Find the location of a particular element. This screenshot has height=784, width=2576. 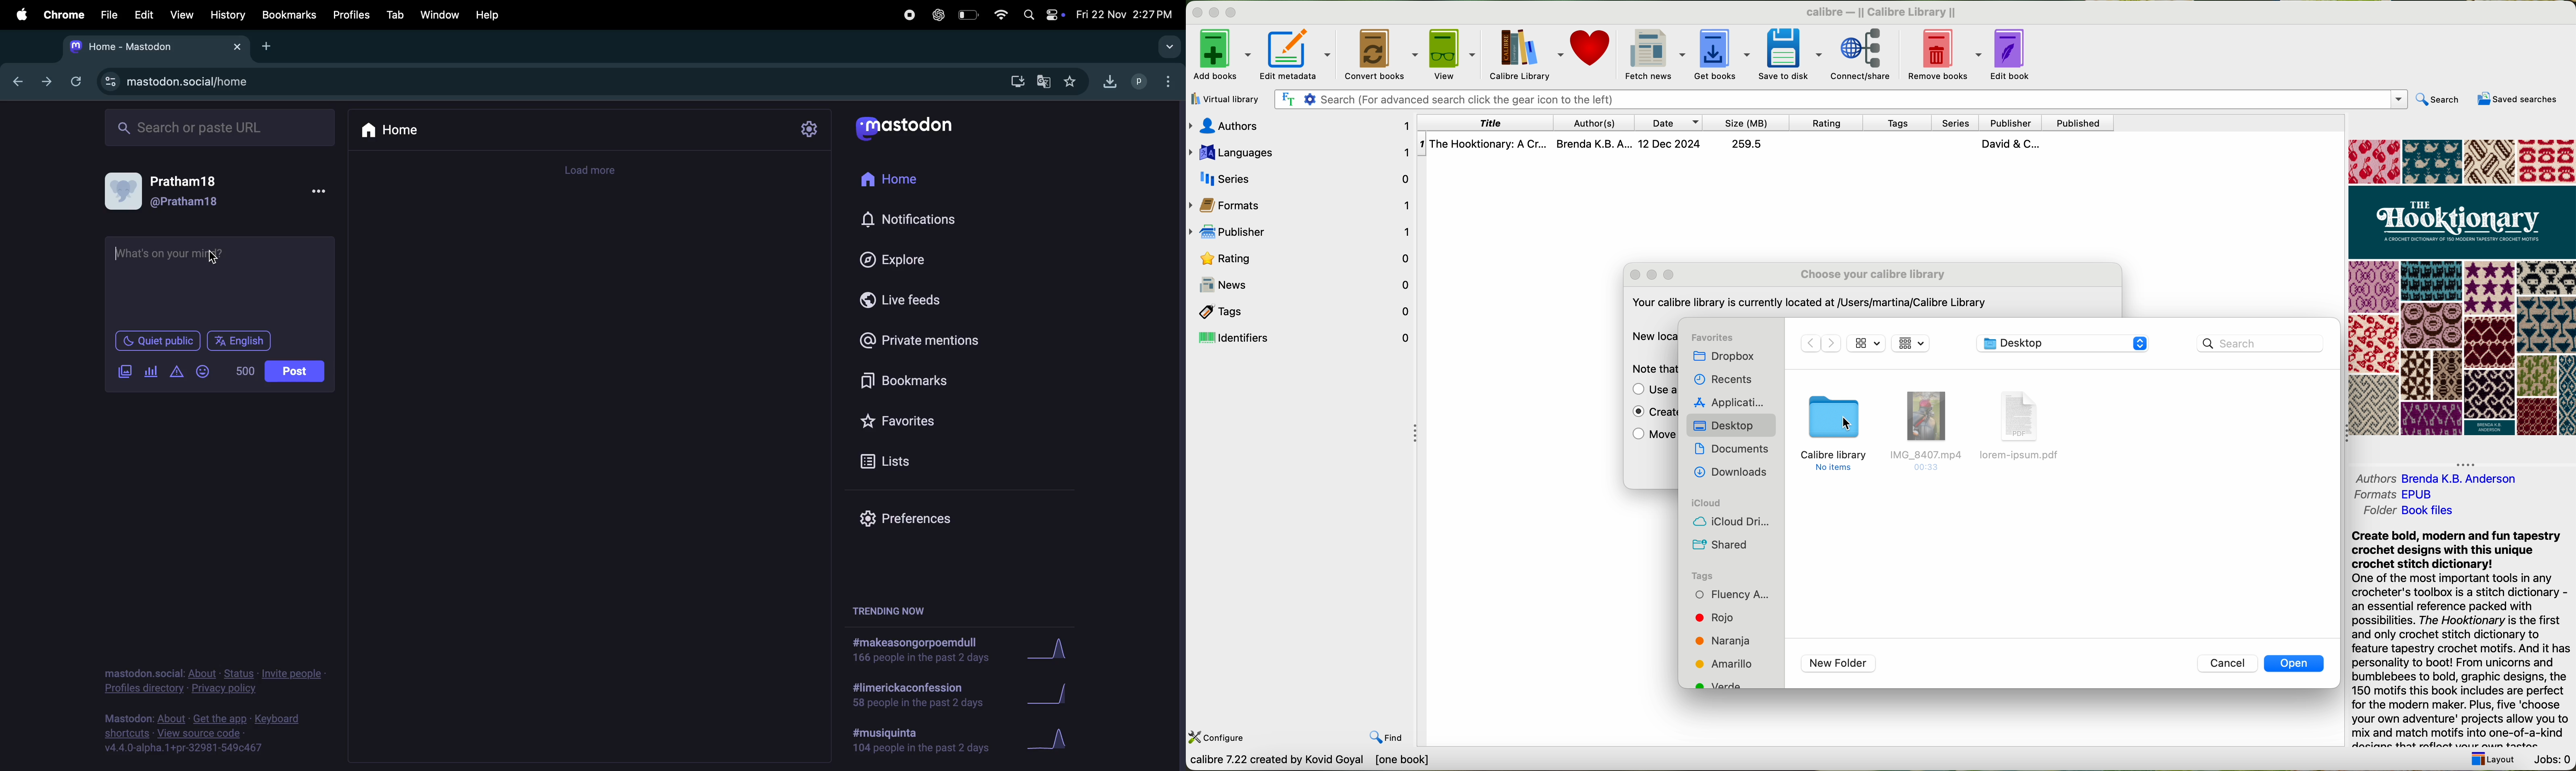

configure is located at coordinates (1221, 737).